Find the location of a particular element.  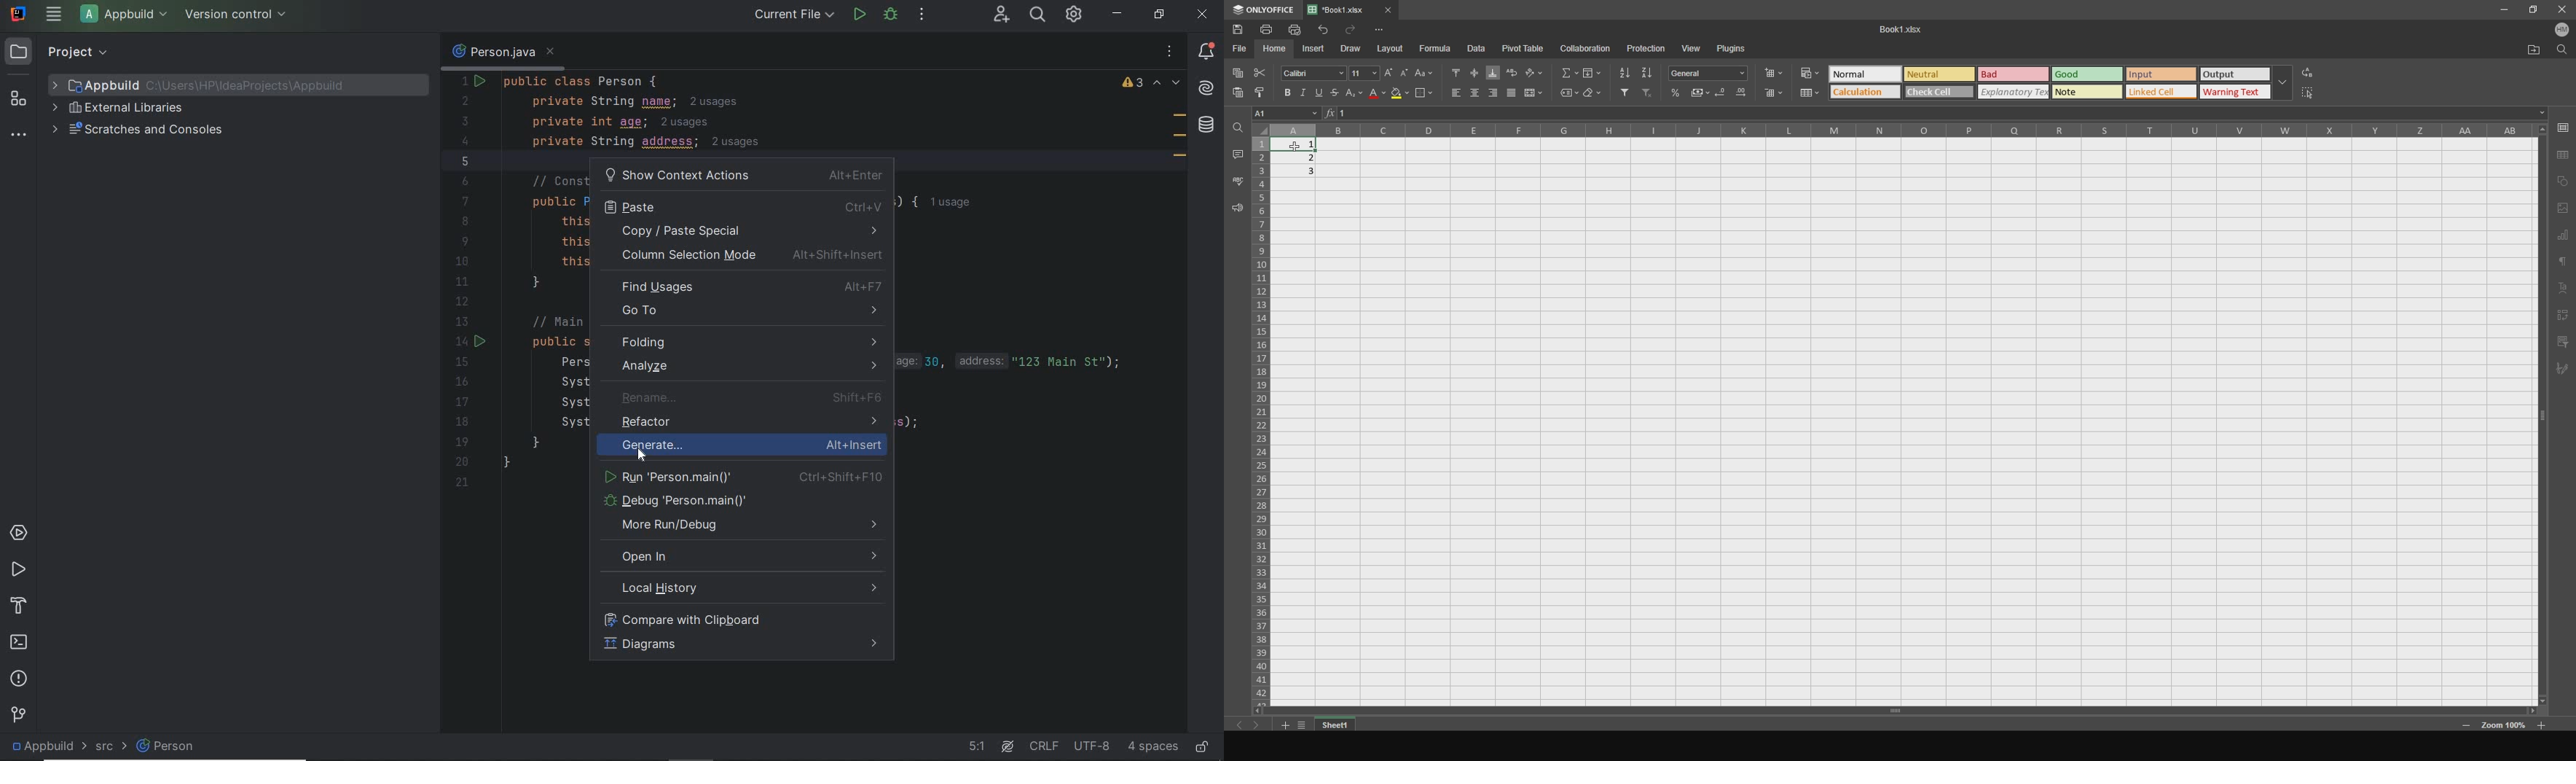

replace is located at coordinates (2318, 70).